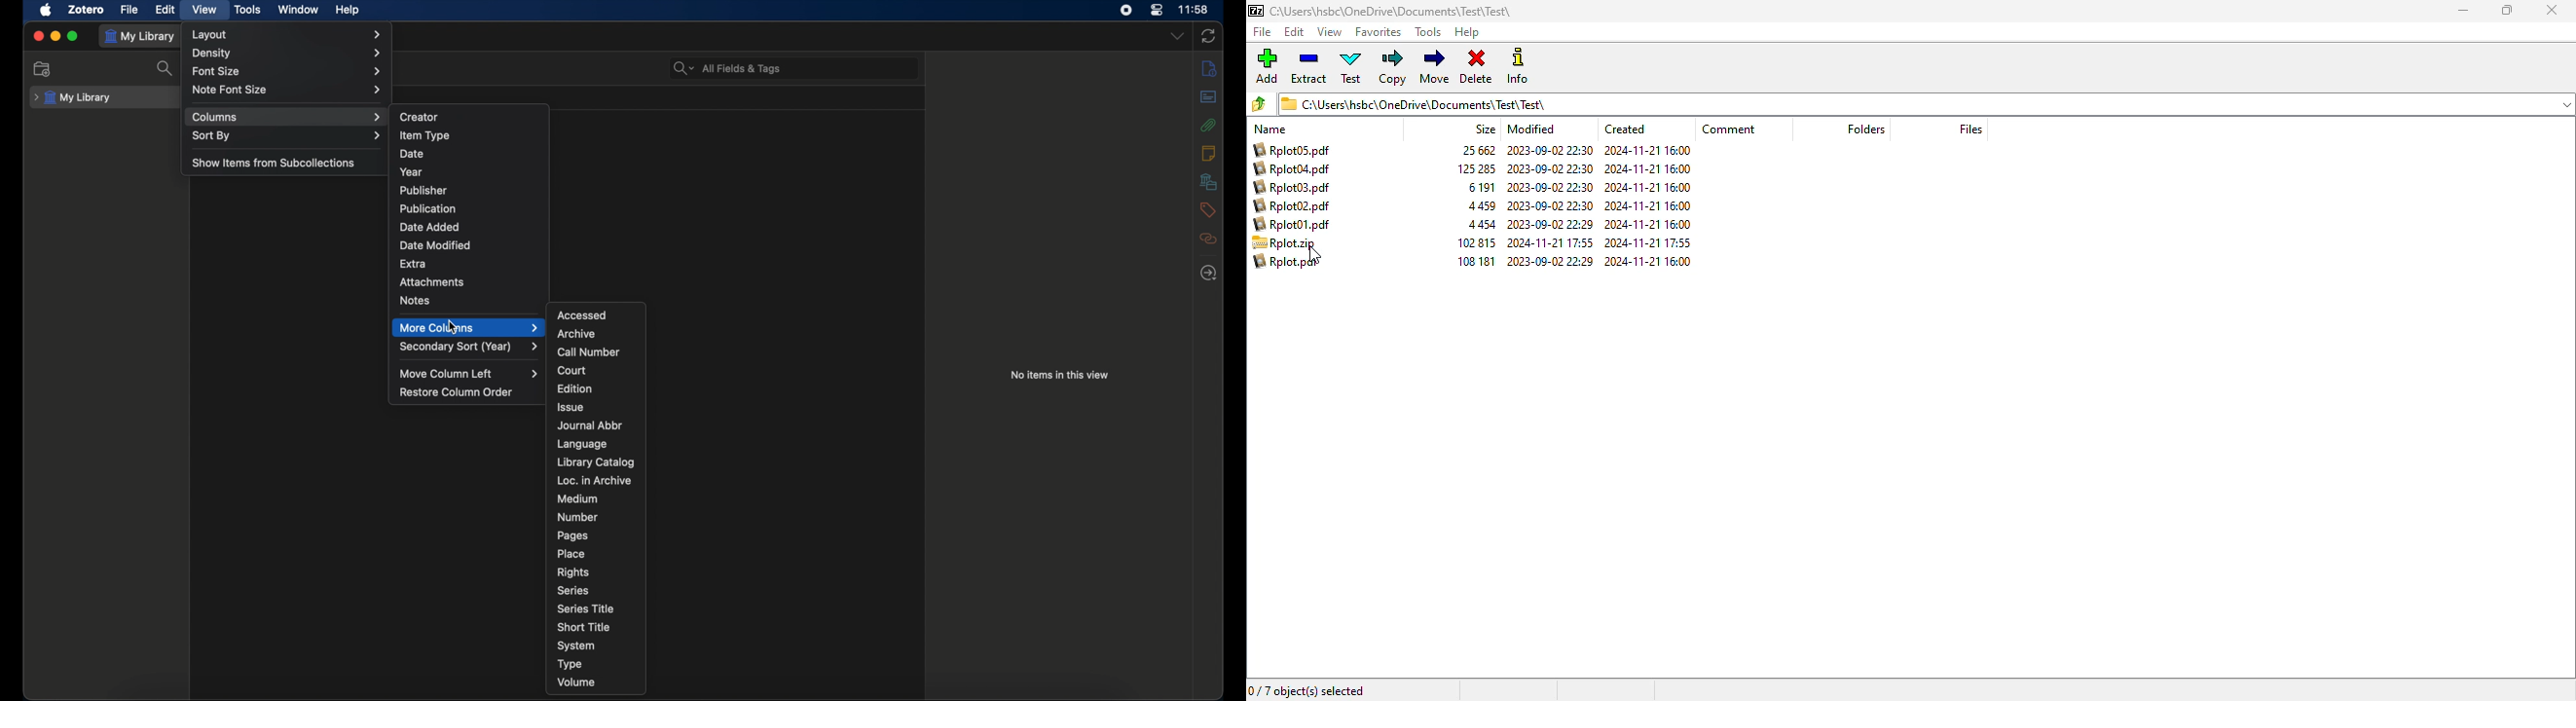 The width and height of the screenshot is (2576, 728). What do you see at coordinates (1551, 261) in the screenshot?
I see `2023-09-02 22:29` at bounding box center [1551, 261].